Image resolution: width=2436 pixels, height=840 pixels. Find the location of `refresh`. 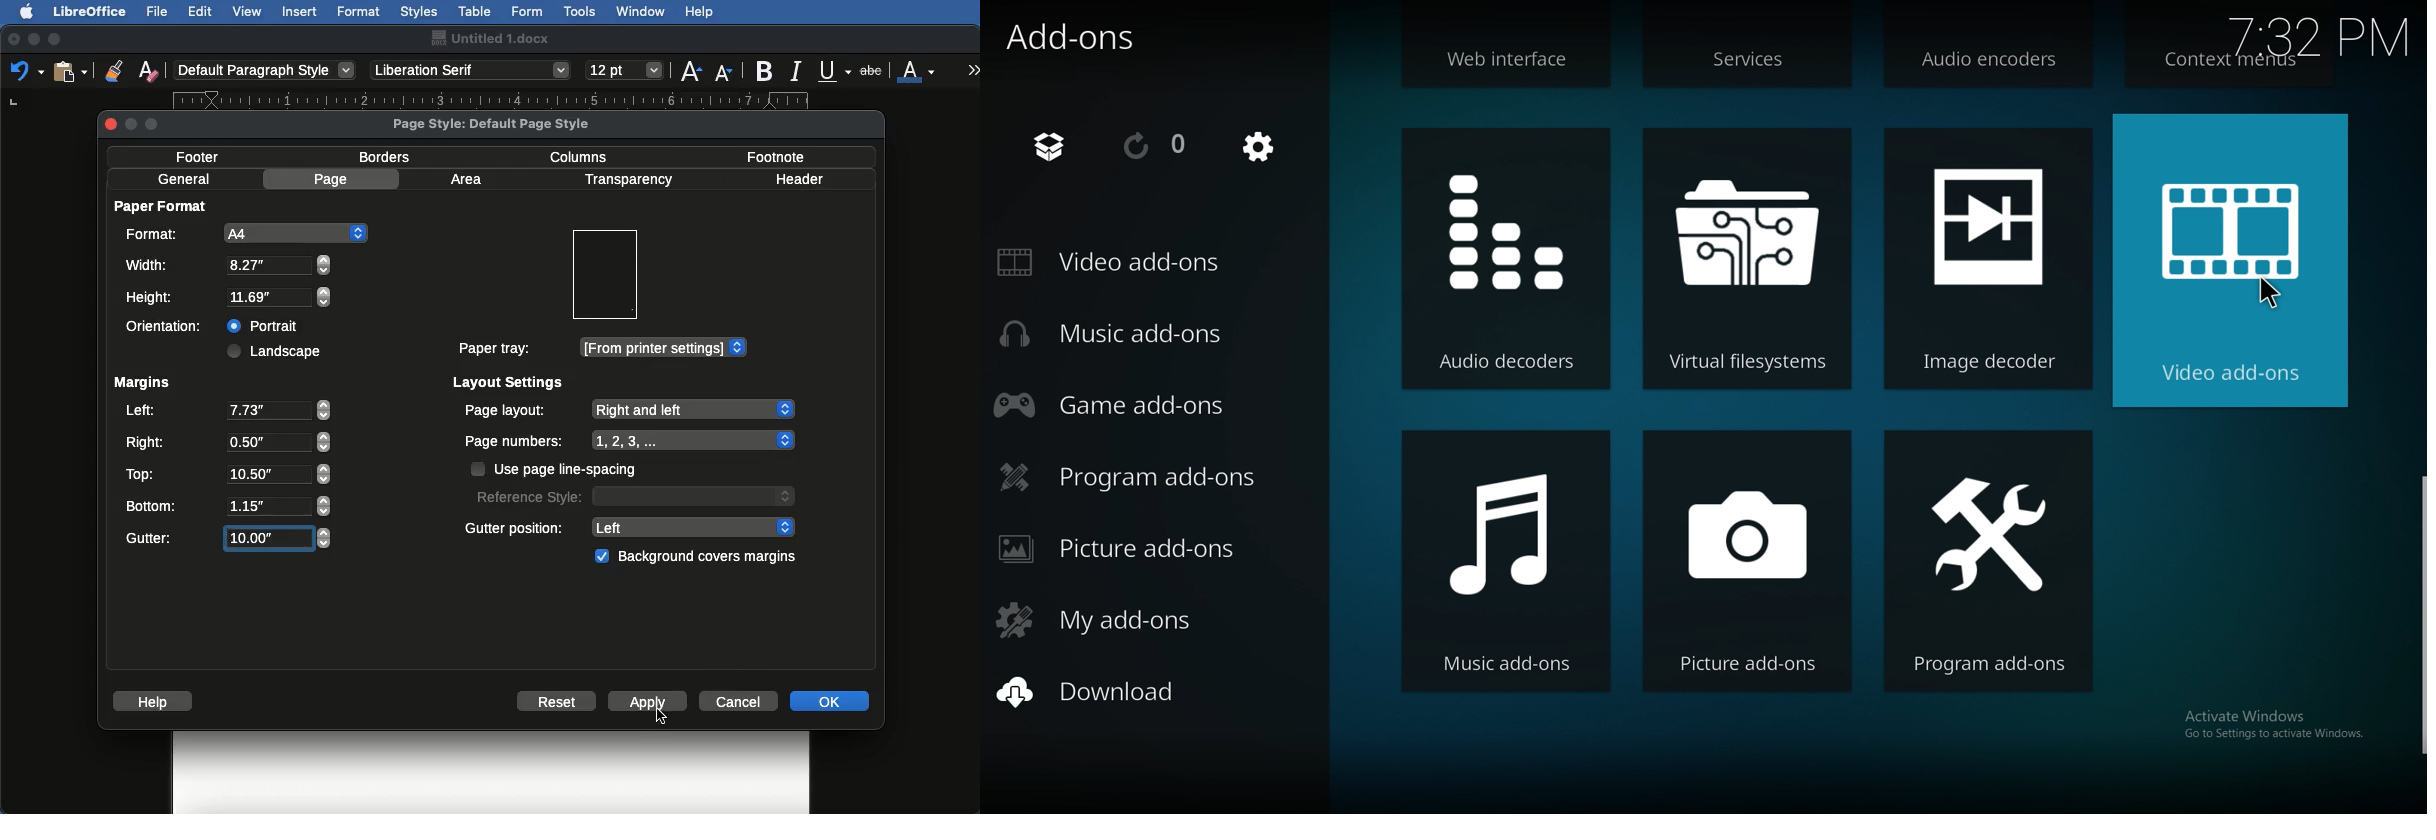

refresh is located at coordinates (1155, 147).